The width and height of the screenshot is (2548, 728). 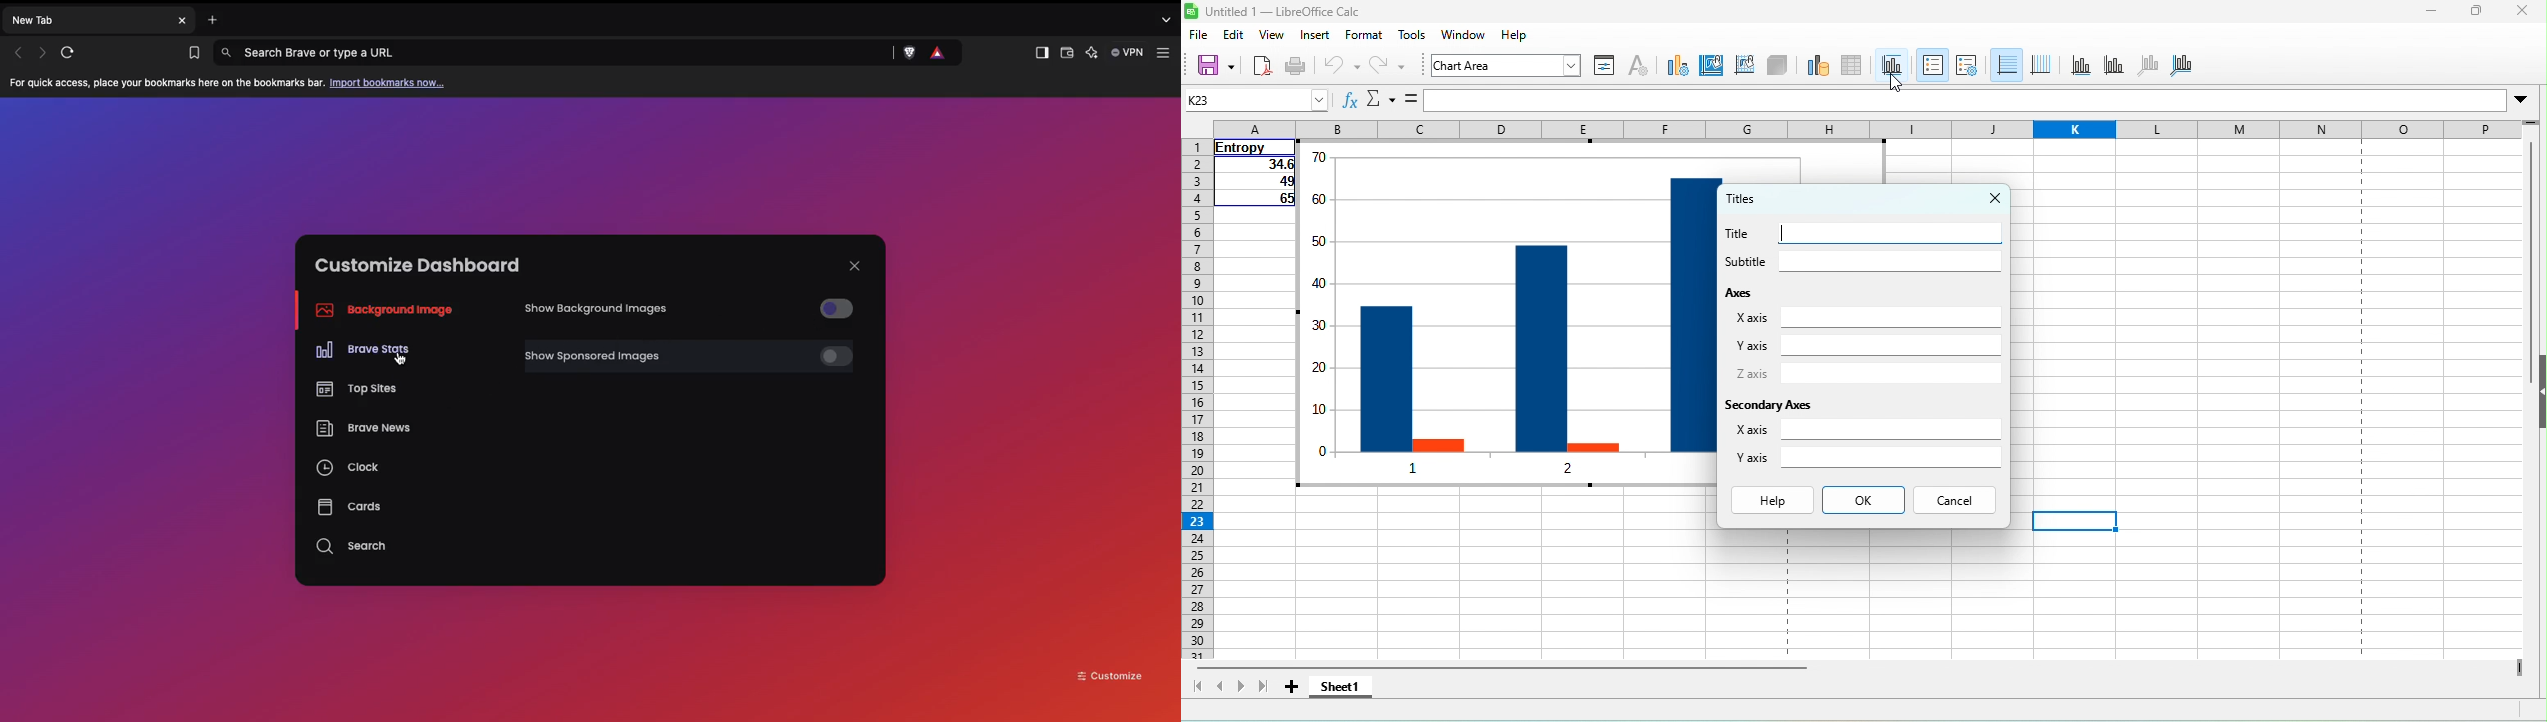 What do you see at coordinates (1855, 67) in the screenshot?
I see `data table` at bounding box center [1855, 67].